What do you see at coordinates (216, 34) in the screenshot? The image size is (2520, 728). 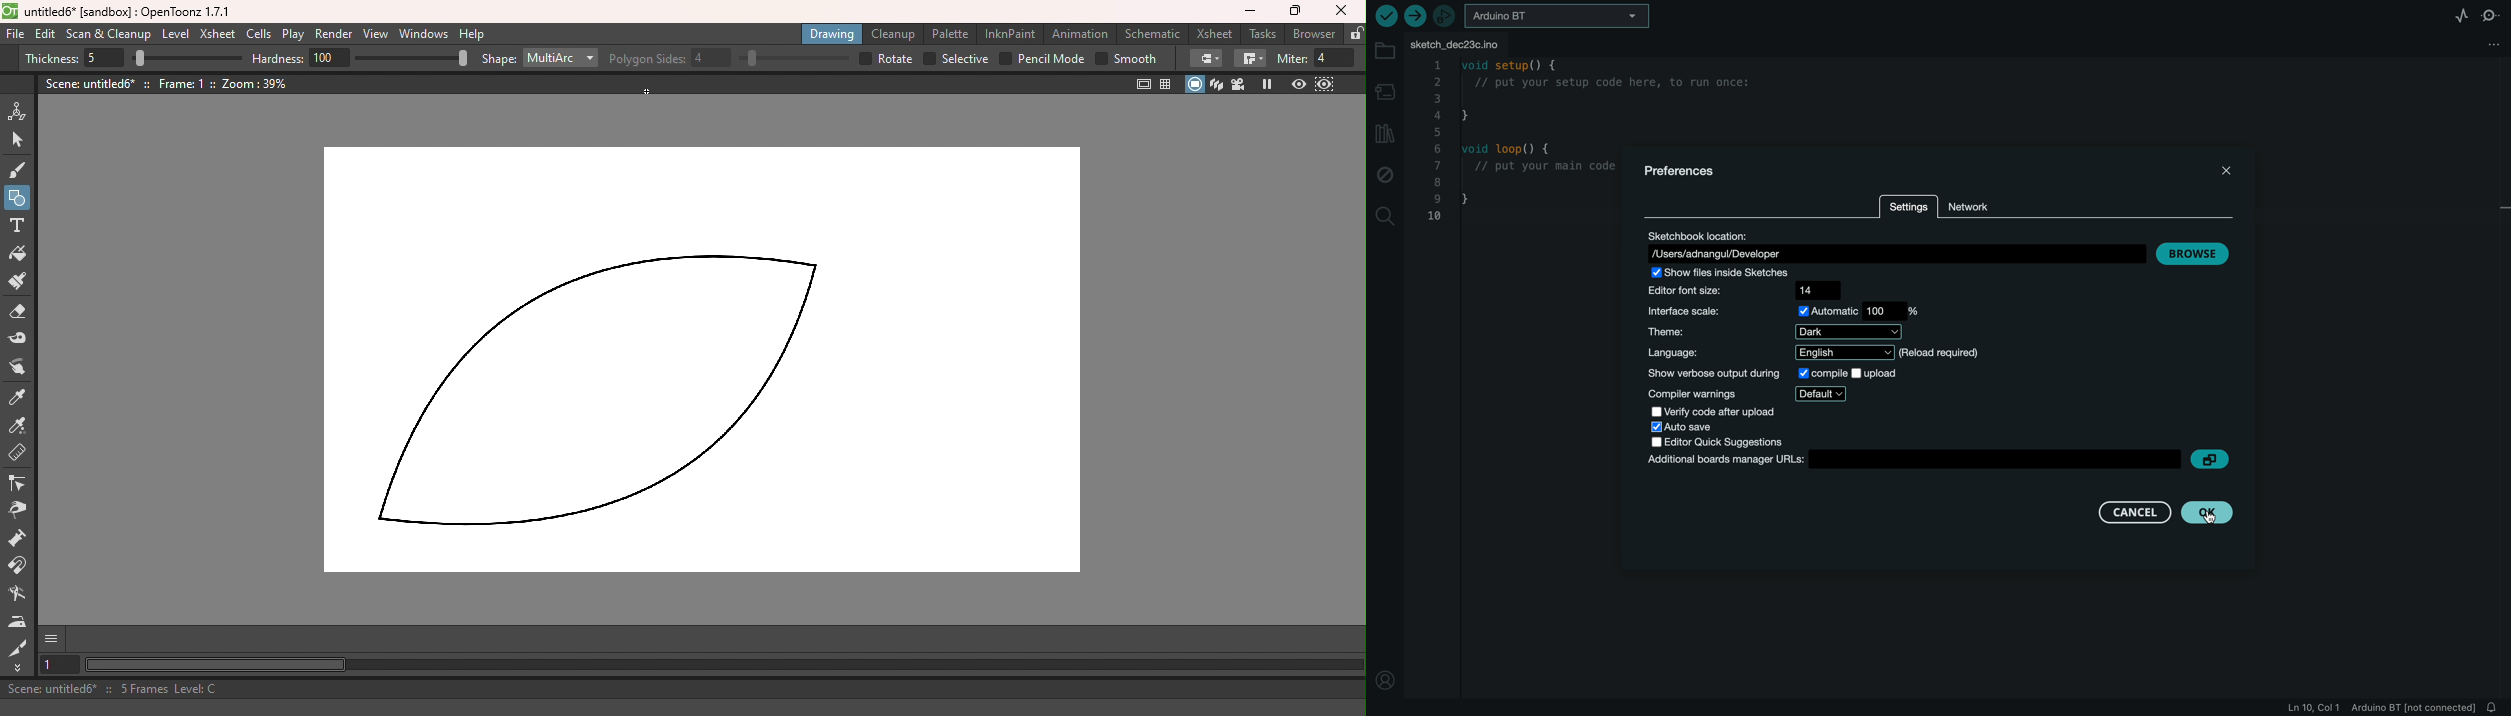 I see `Xsheet` at bounding box center [216, 34].